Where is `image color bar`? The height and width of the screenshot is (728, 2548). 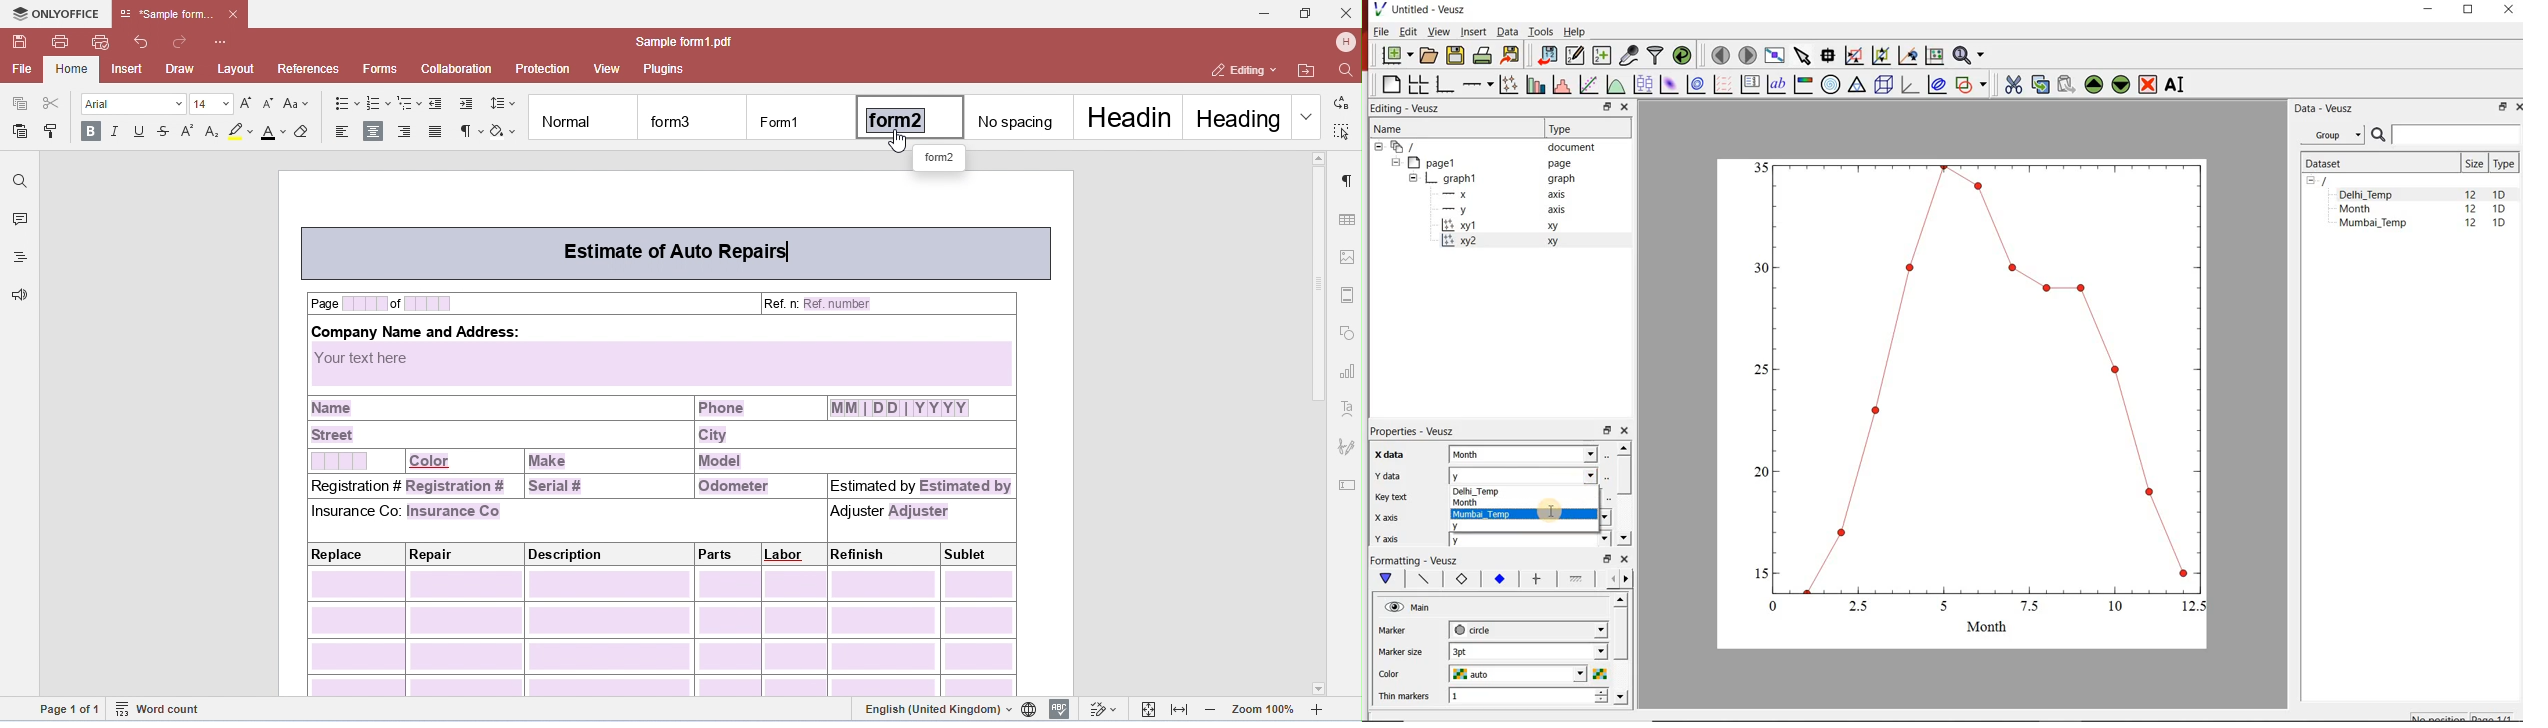
image color bar is located at coordinates (1803, 84).